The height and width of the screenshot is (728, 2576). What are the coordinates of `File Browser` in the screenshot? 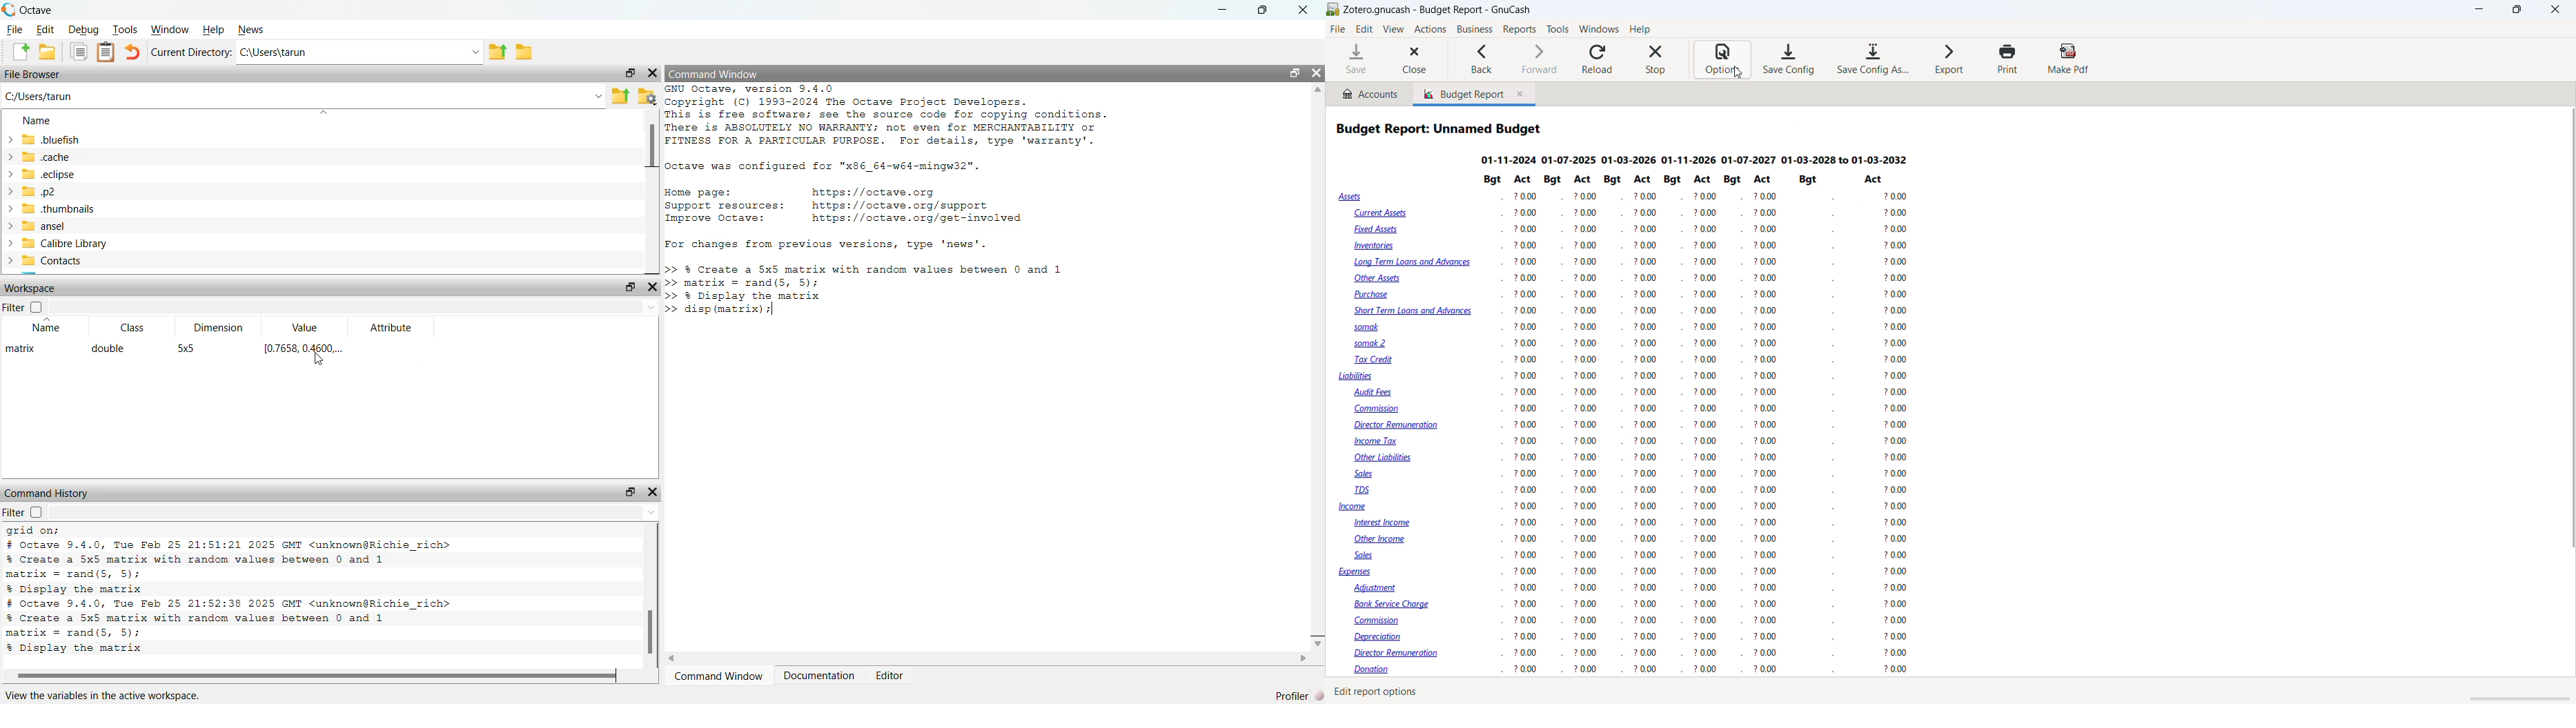 It's located at (37, 75).